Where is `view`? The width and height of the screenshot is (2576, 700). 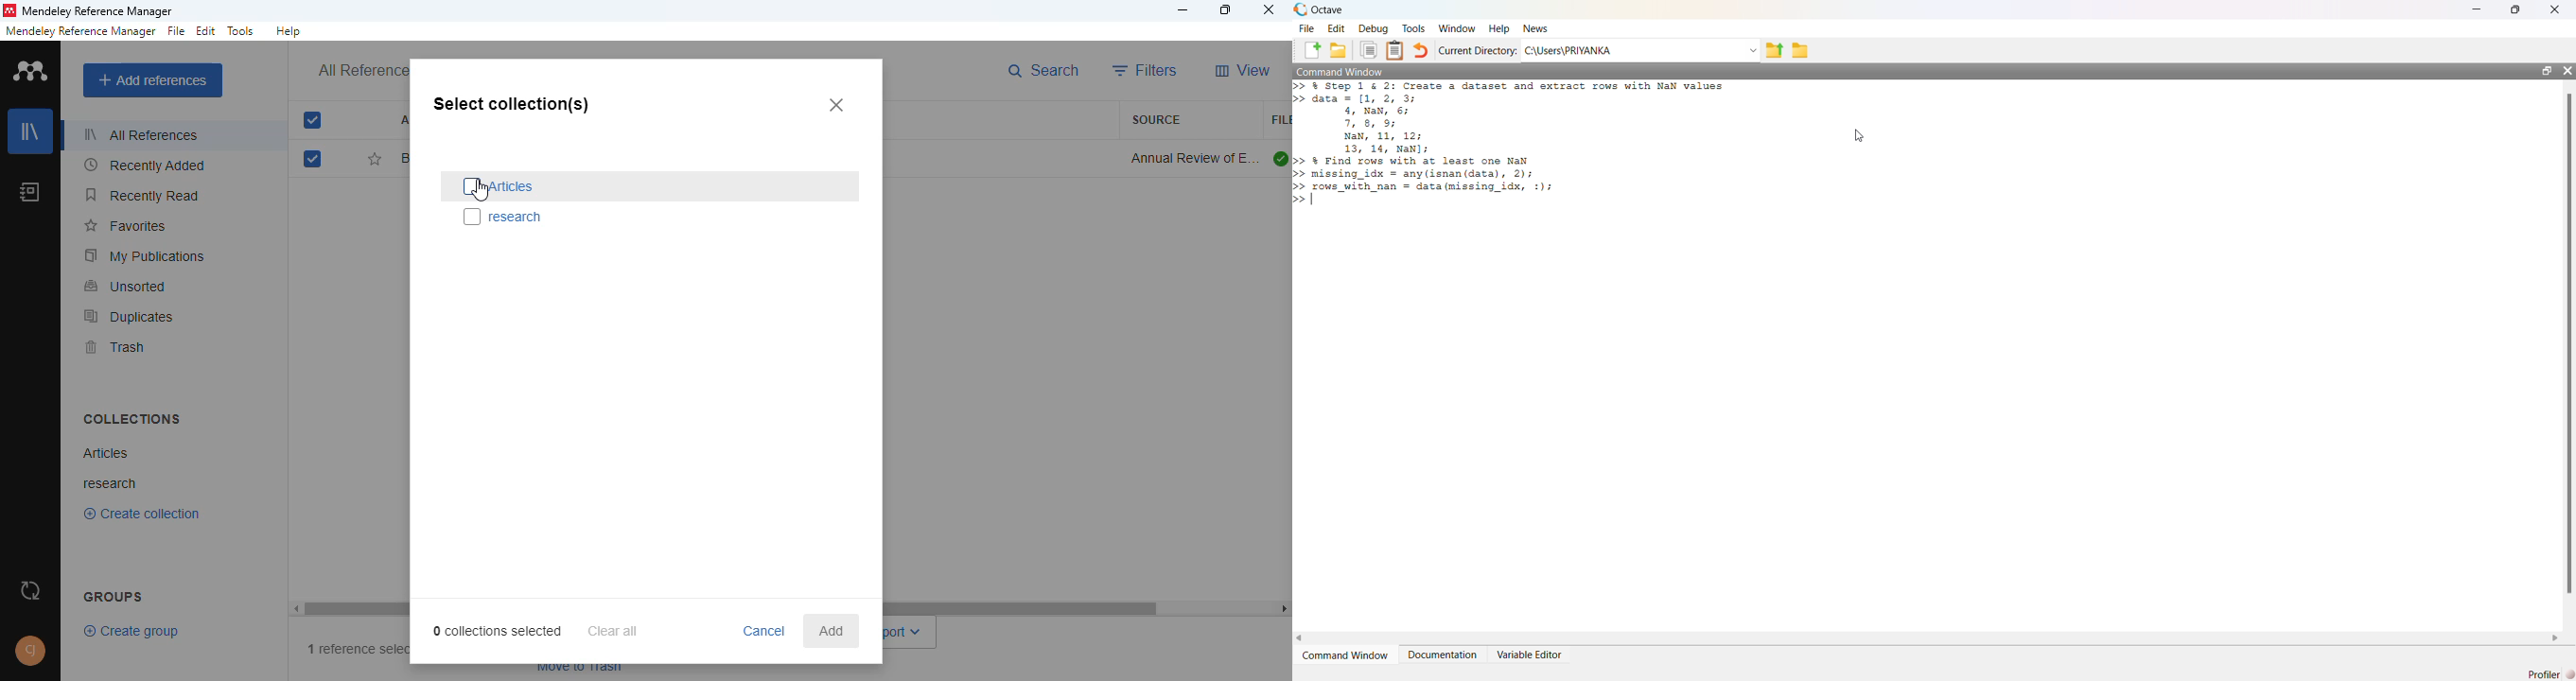
view is located at coordinates (1244, 70).